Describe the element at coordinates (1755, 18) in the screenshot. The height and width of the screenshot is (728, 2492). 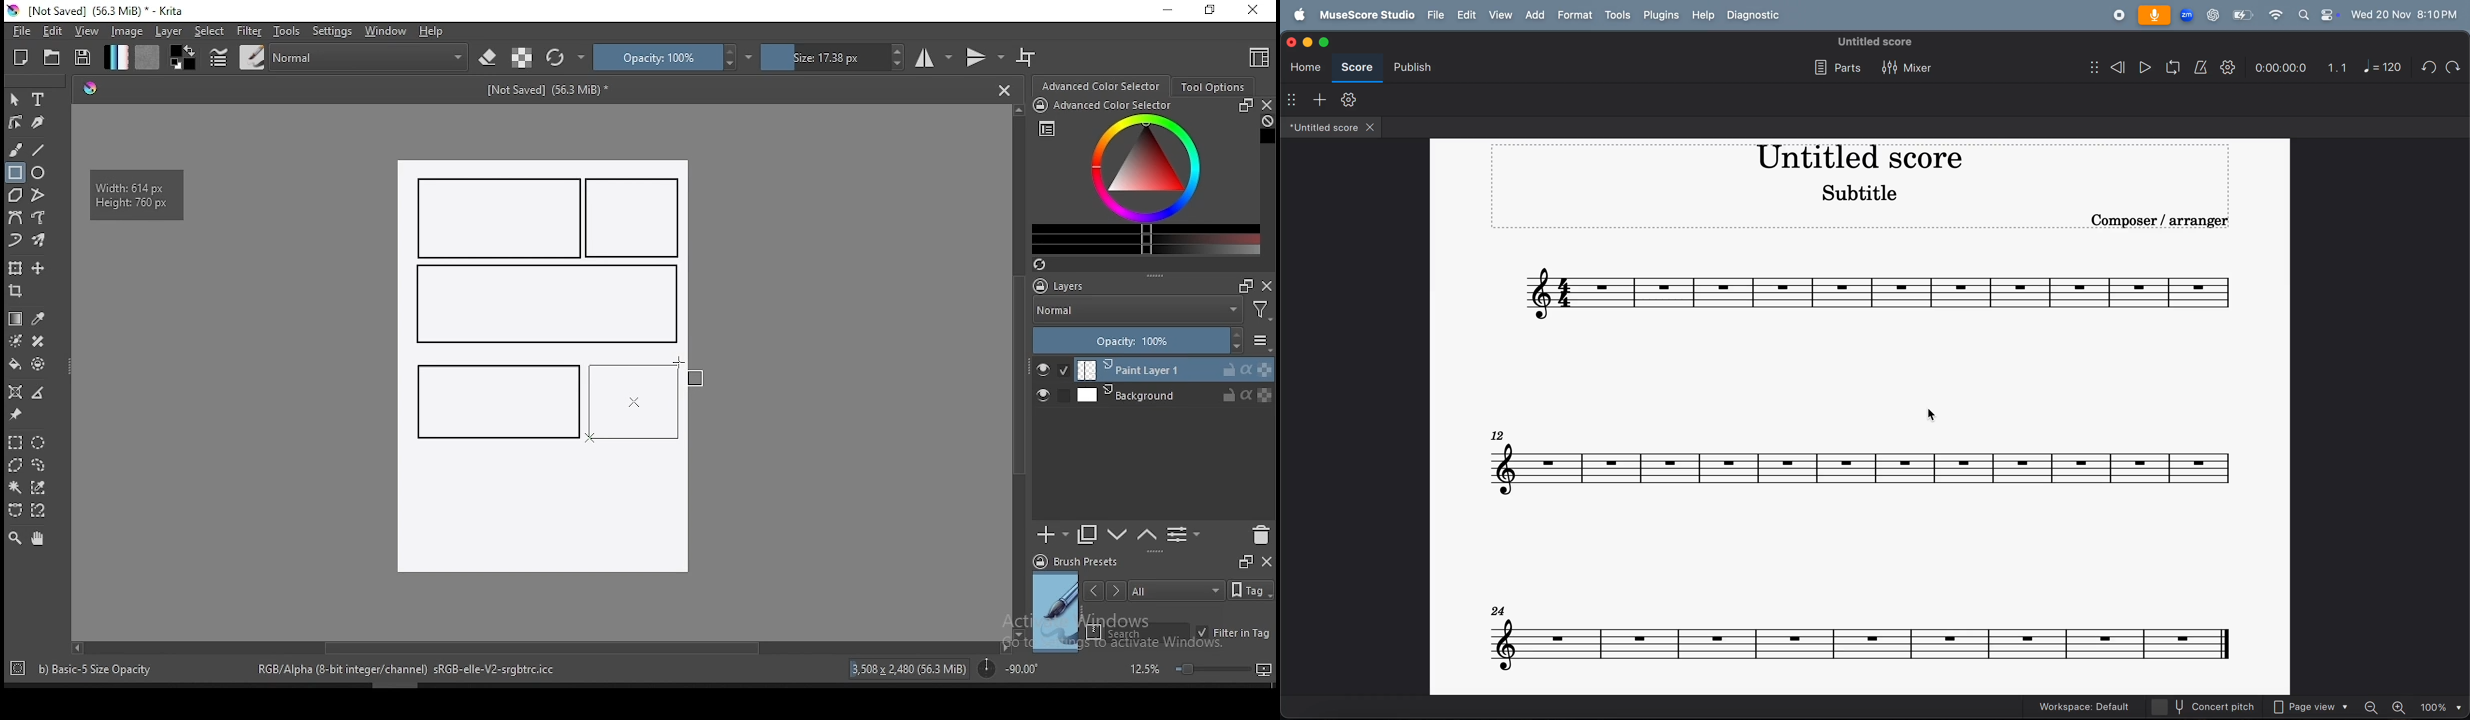
I see `diagnostic` at that location.